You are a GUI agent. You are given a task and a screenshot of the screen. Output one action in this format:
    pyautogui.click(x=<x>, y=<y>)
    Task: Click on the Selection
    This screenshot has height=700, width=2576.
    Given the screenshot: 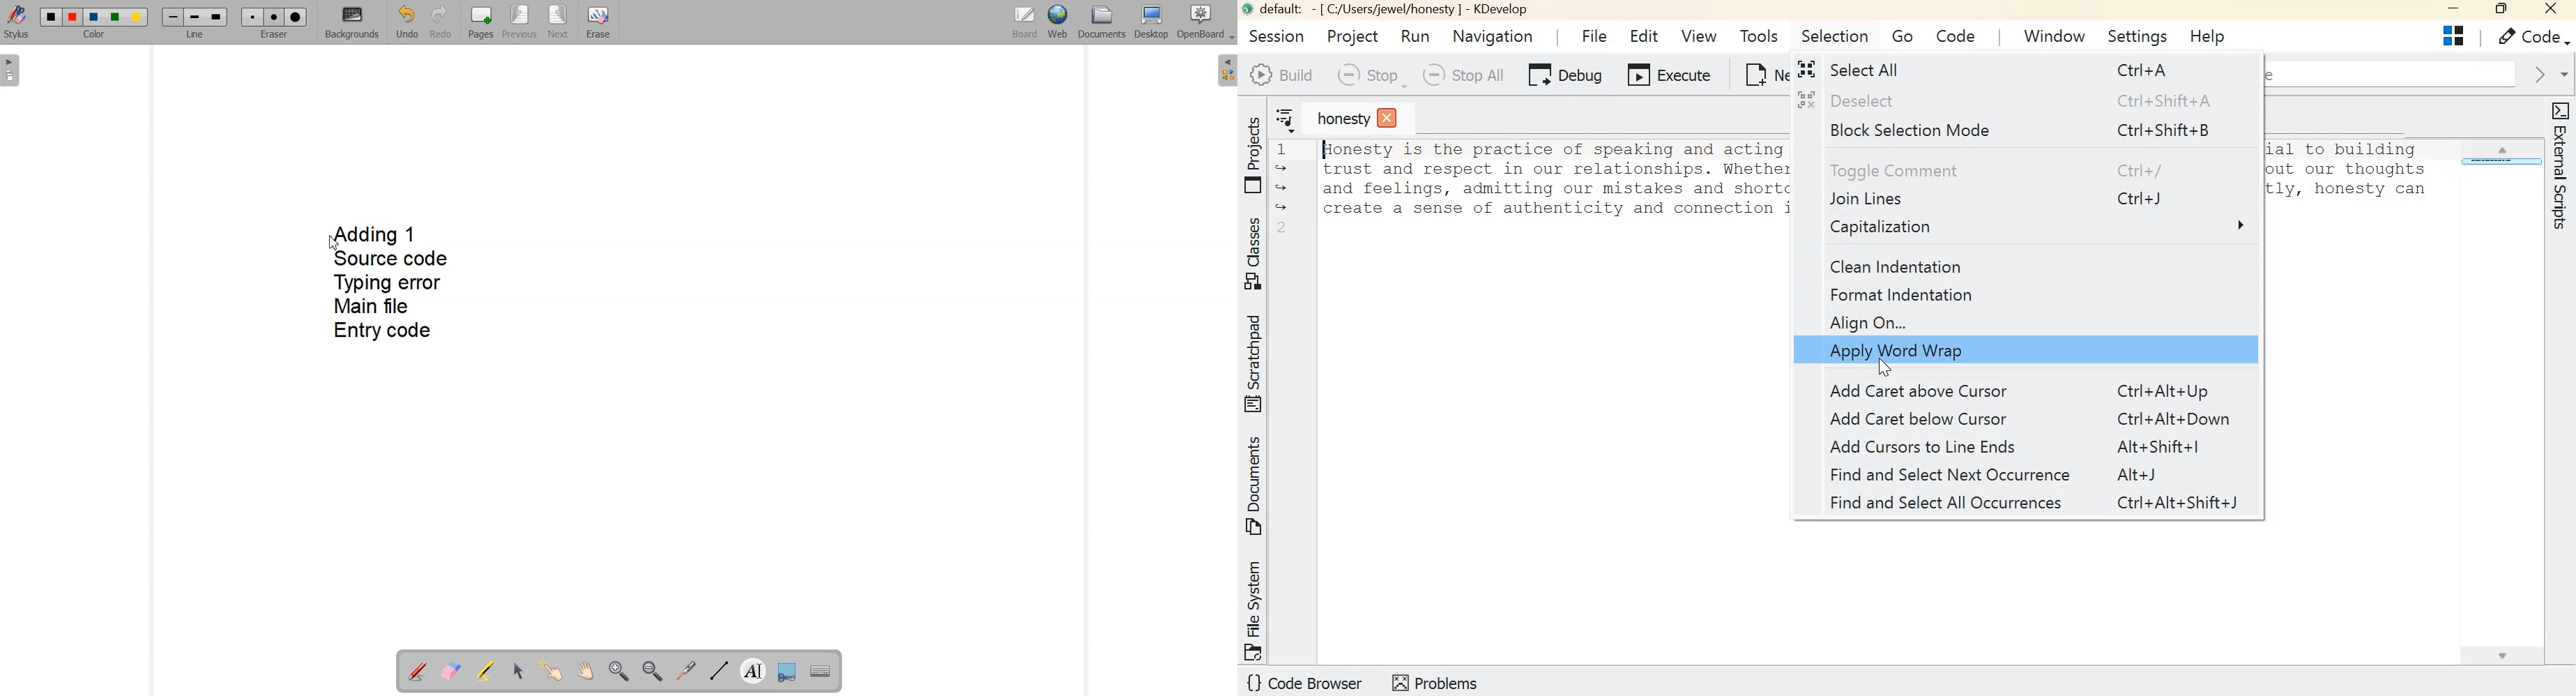 What is the action you would take?
    pyautogui.click(x=1832, y=36)
    